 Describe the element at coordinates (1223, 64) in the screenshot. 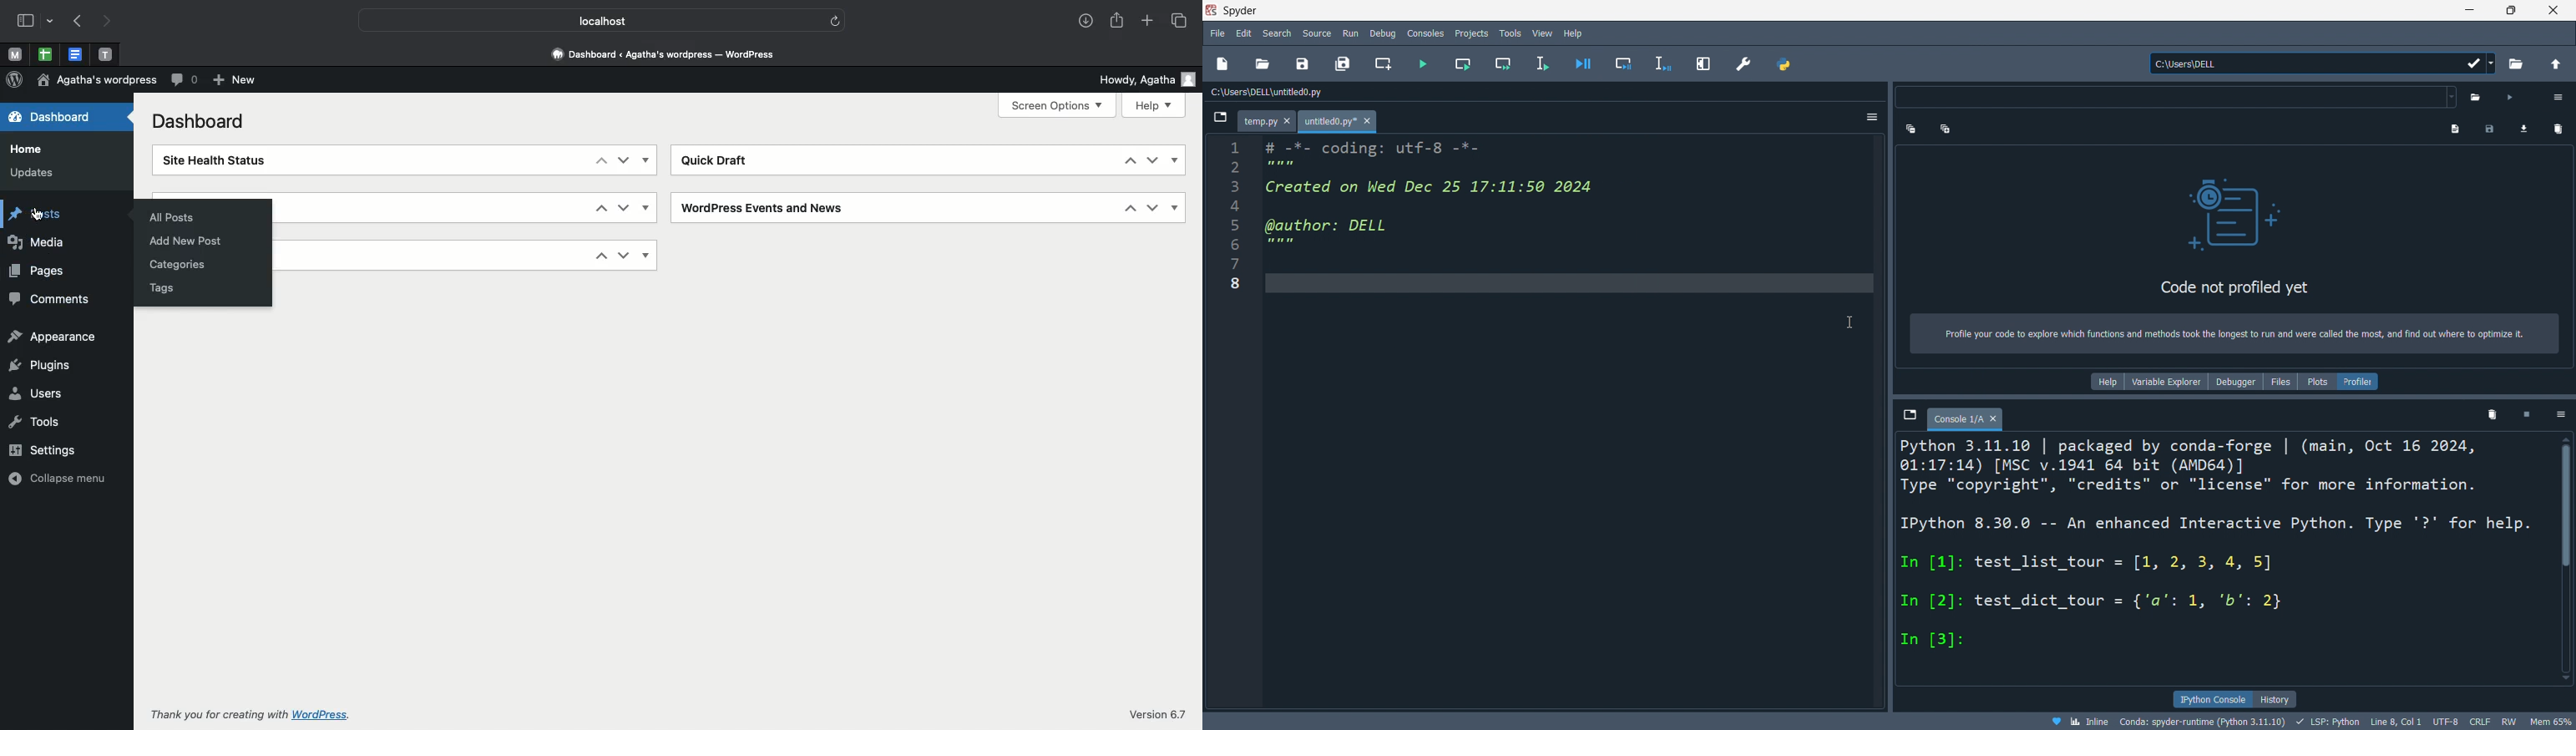

I see `new file` at that location.